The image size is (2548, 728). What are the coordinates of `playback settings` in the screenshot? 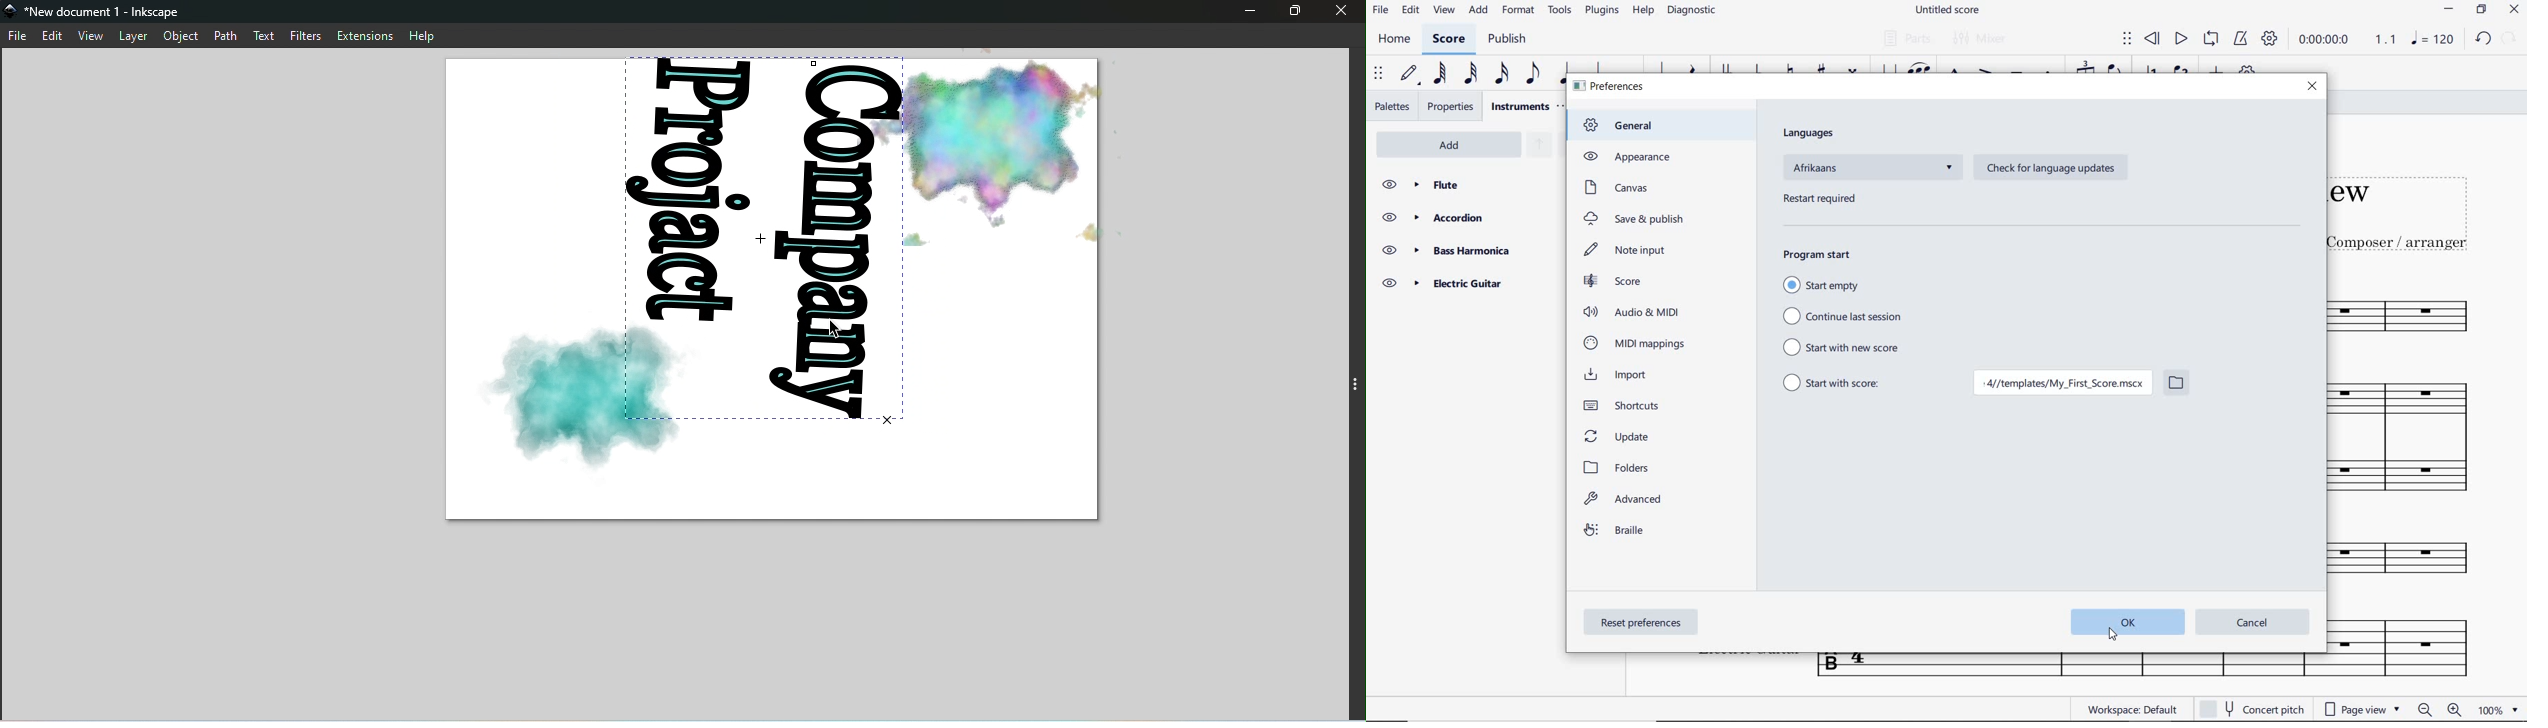 It's located at (2271, 41).